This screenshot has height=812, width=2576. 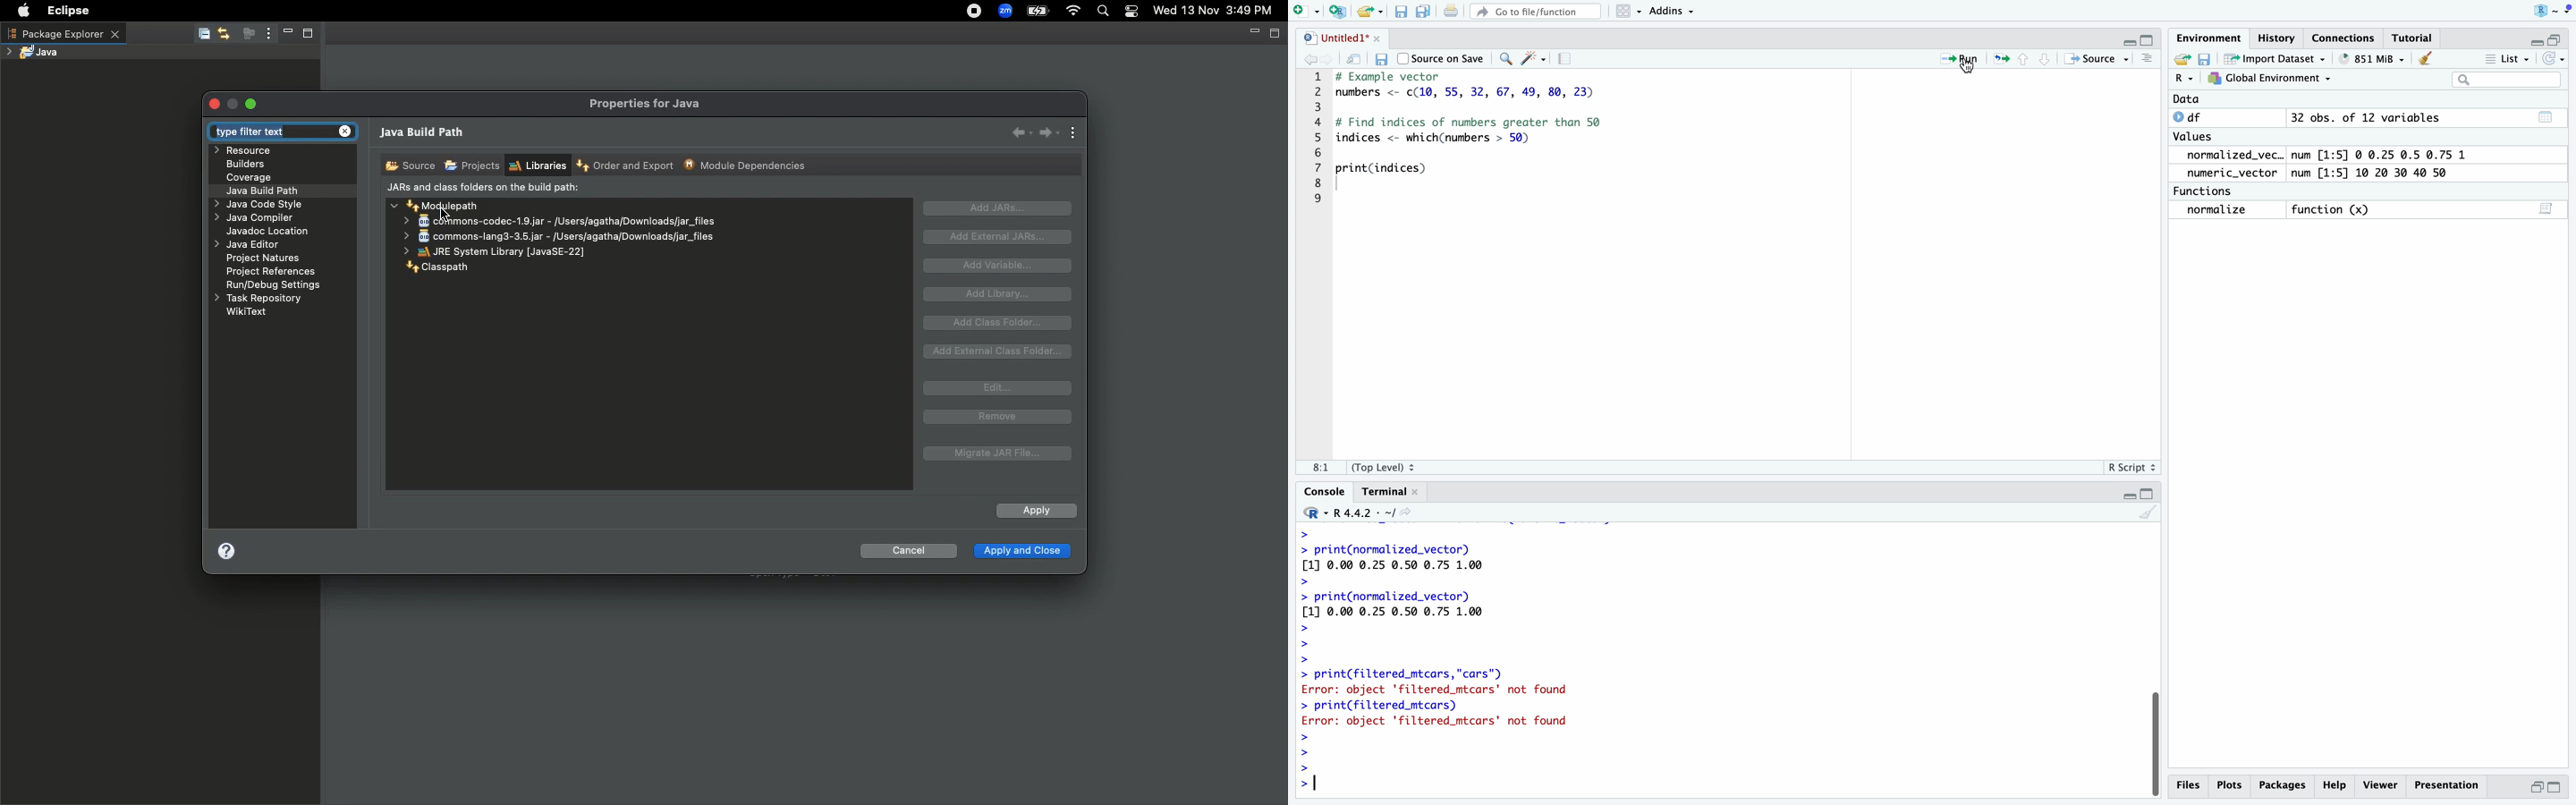 What do you see at coordinates (2180, 60) in the screenshot?
I see `SHARE` at bounding box center [2180, 60].